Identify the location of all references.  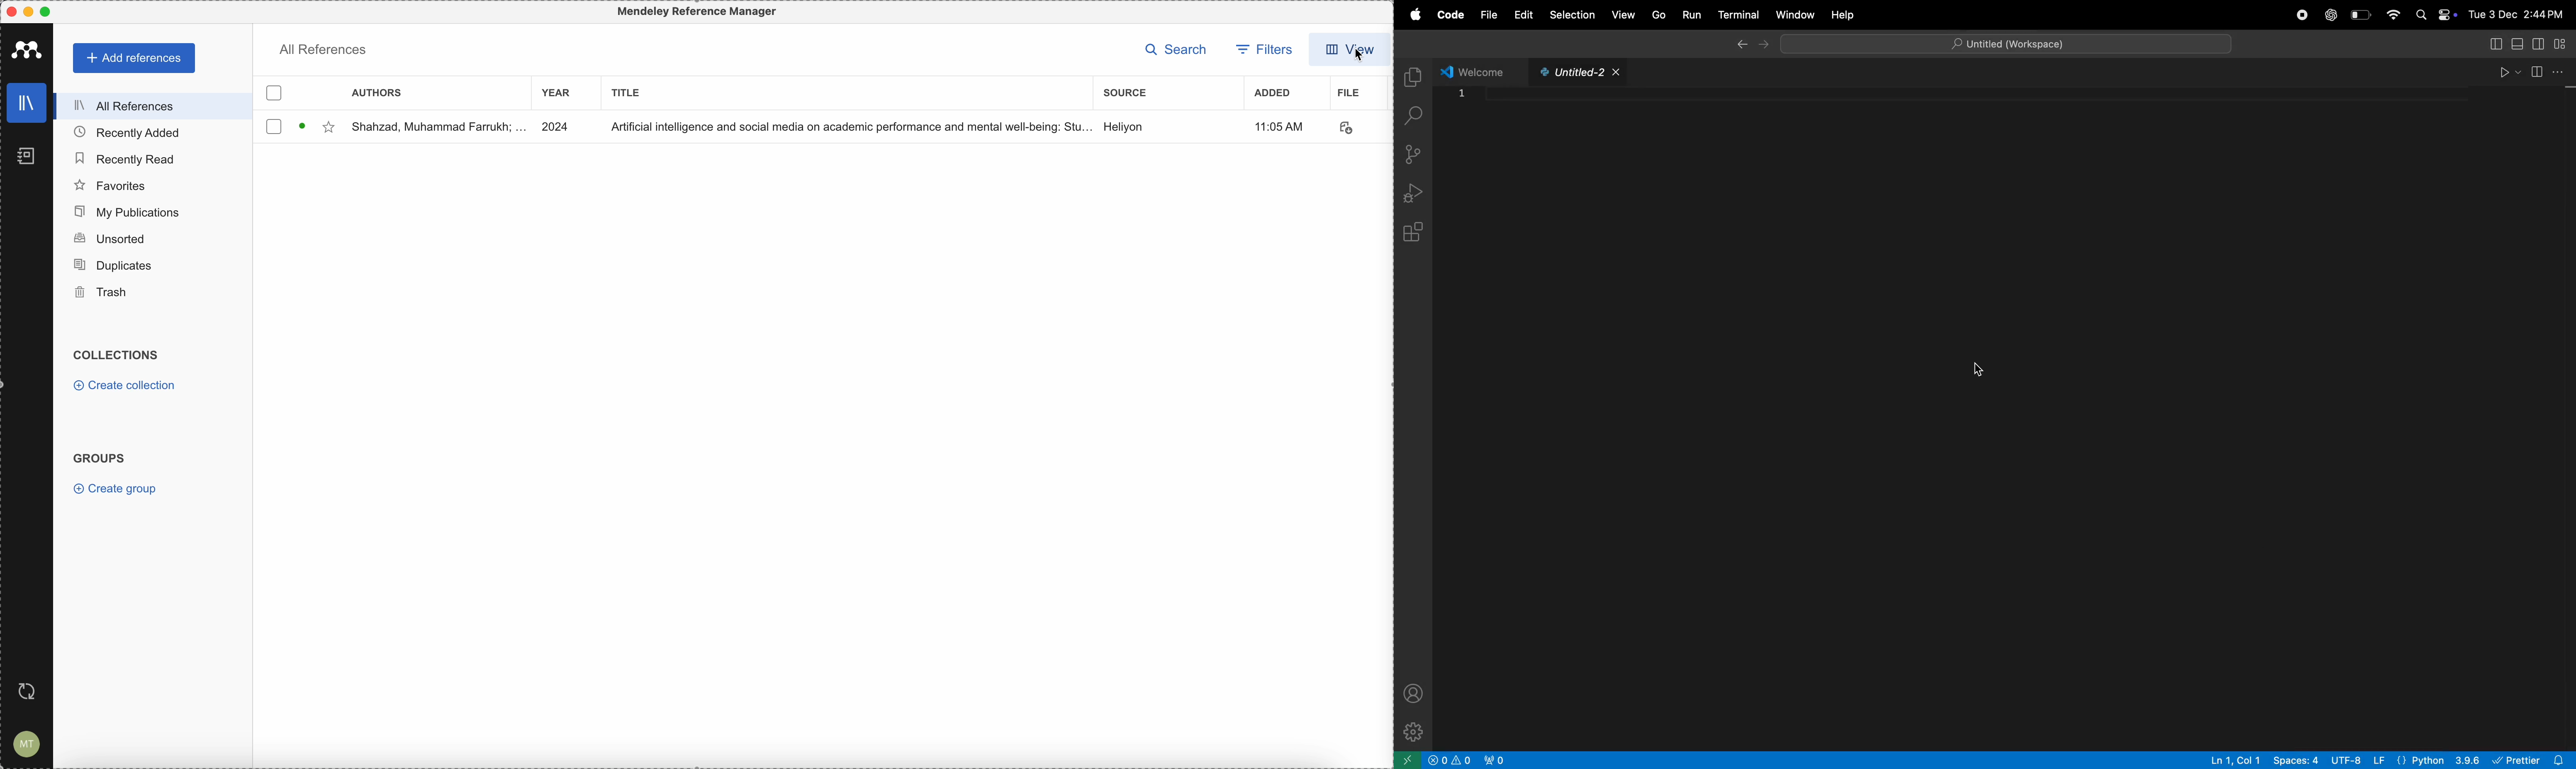
(153, 107).